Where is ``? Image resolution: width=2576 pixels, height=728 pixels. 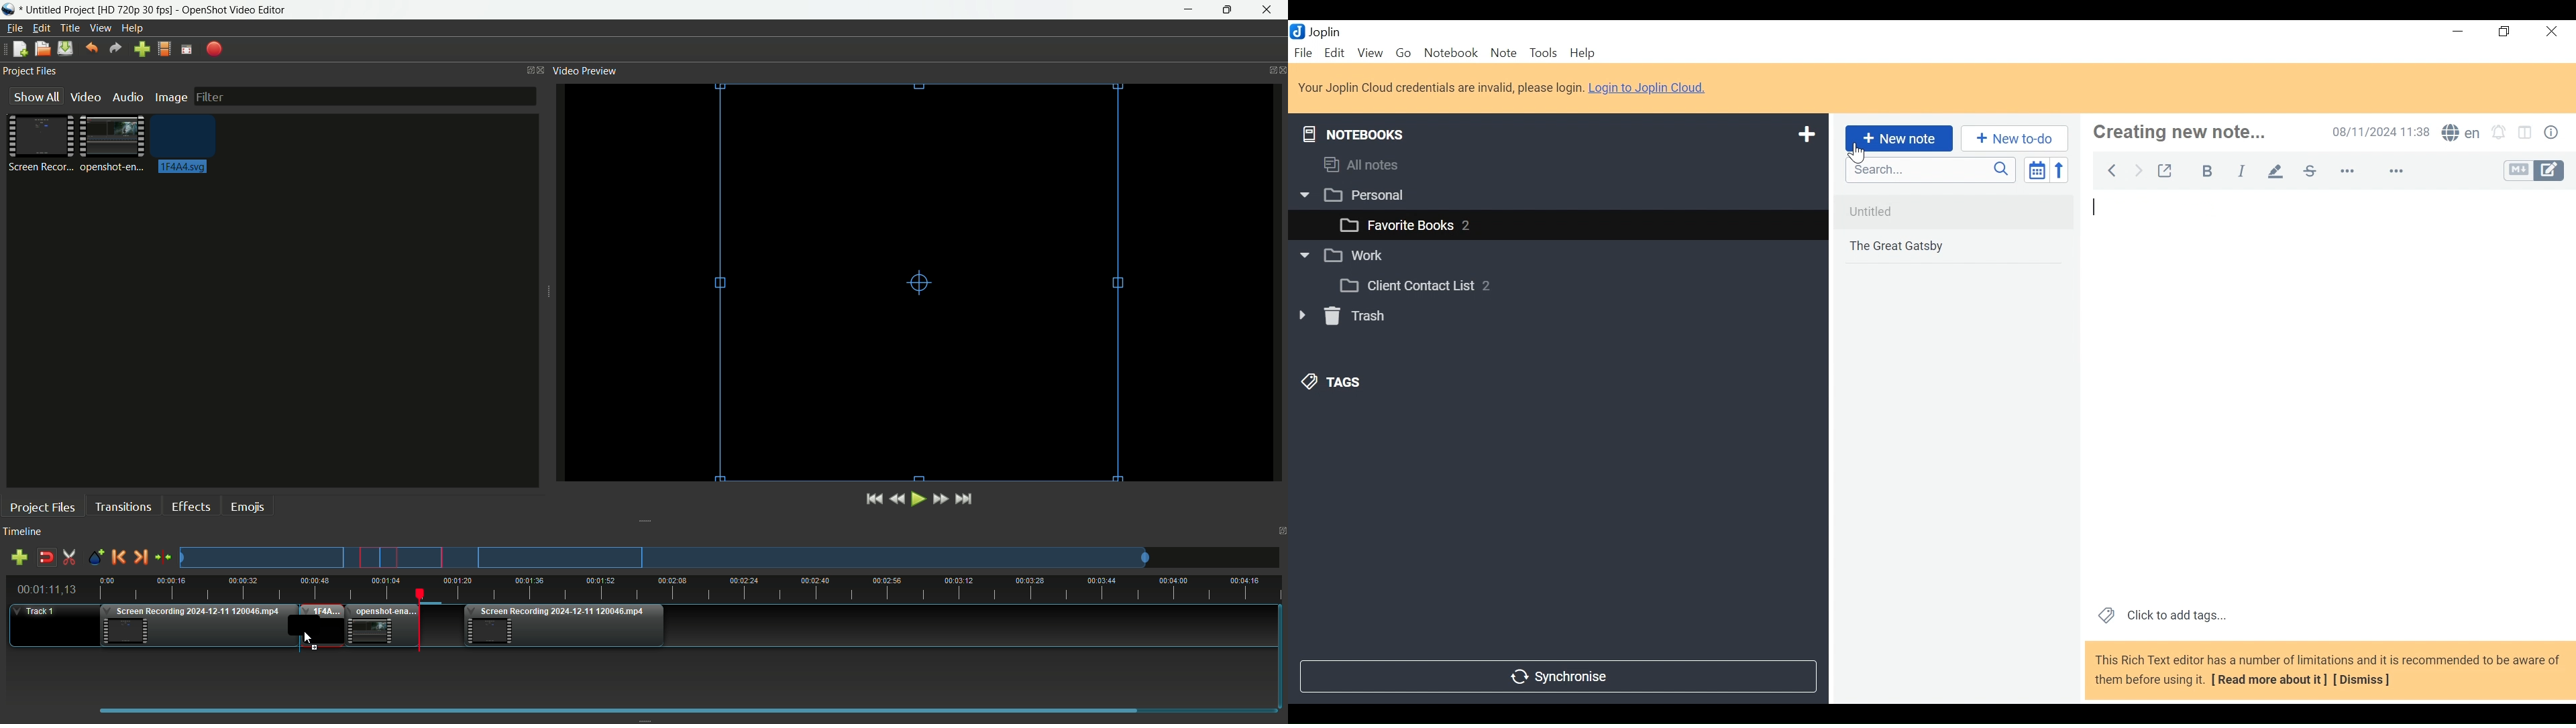  is located at coordinates (1336, 53).